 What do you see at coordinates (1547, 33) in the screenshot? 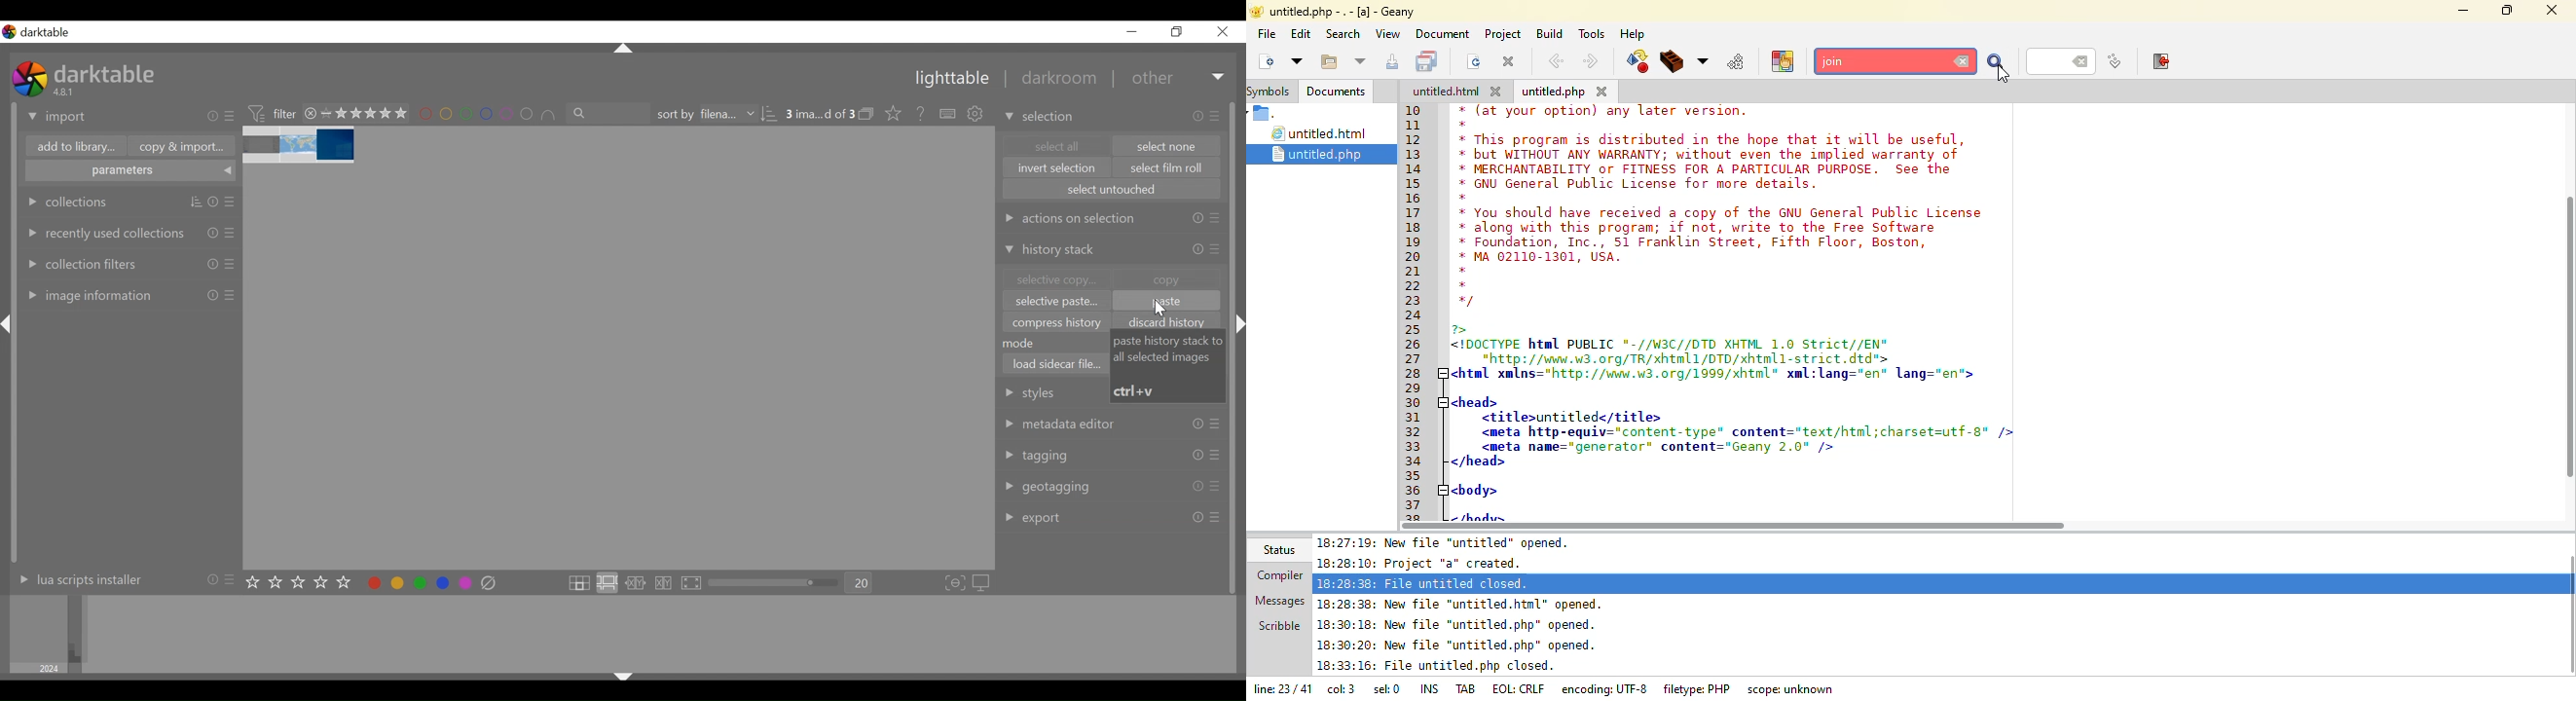
I see `build` at bounding box center [1547, 33].